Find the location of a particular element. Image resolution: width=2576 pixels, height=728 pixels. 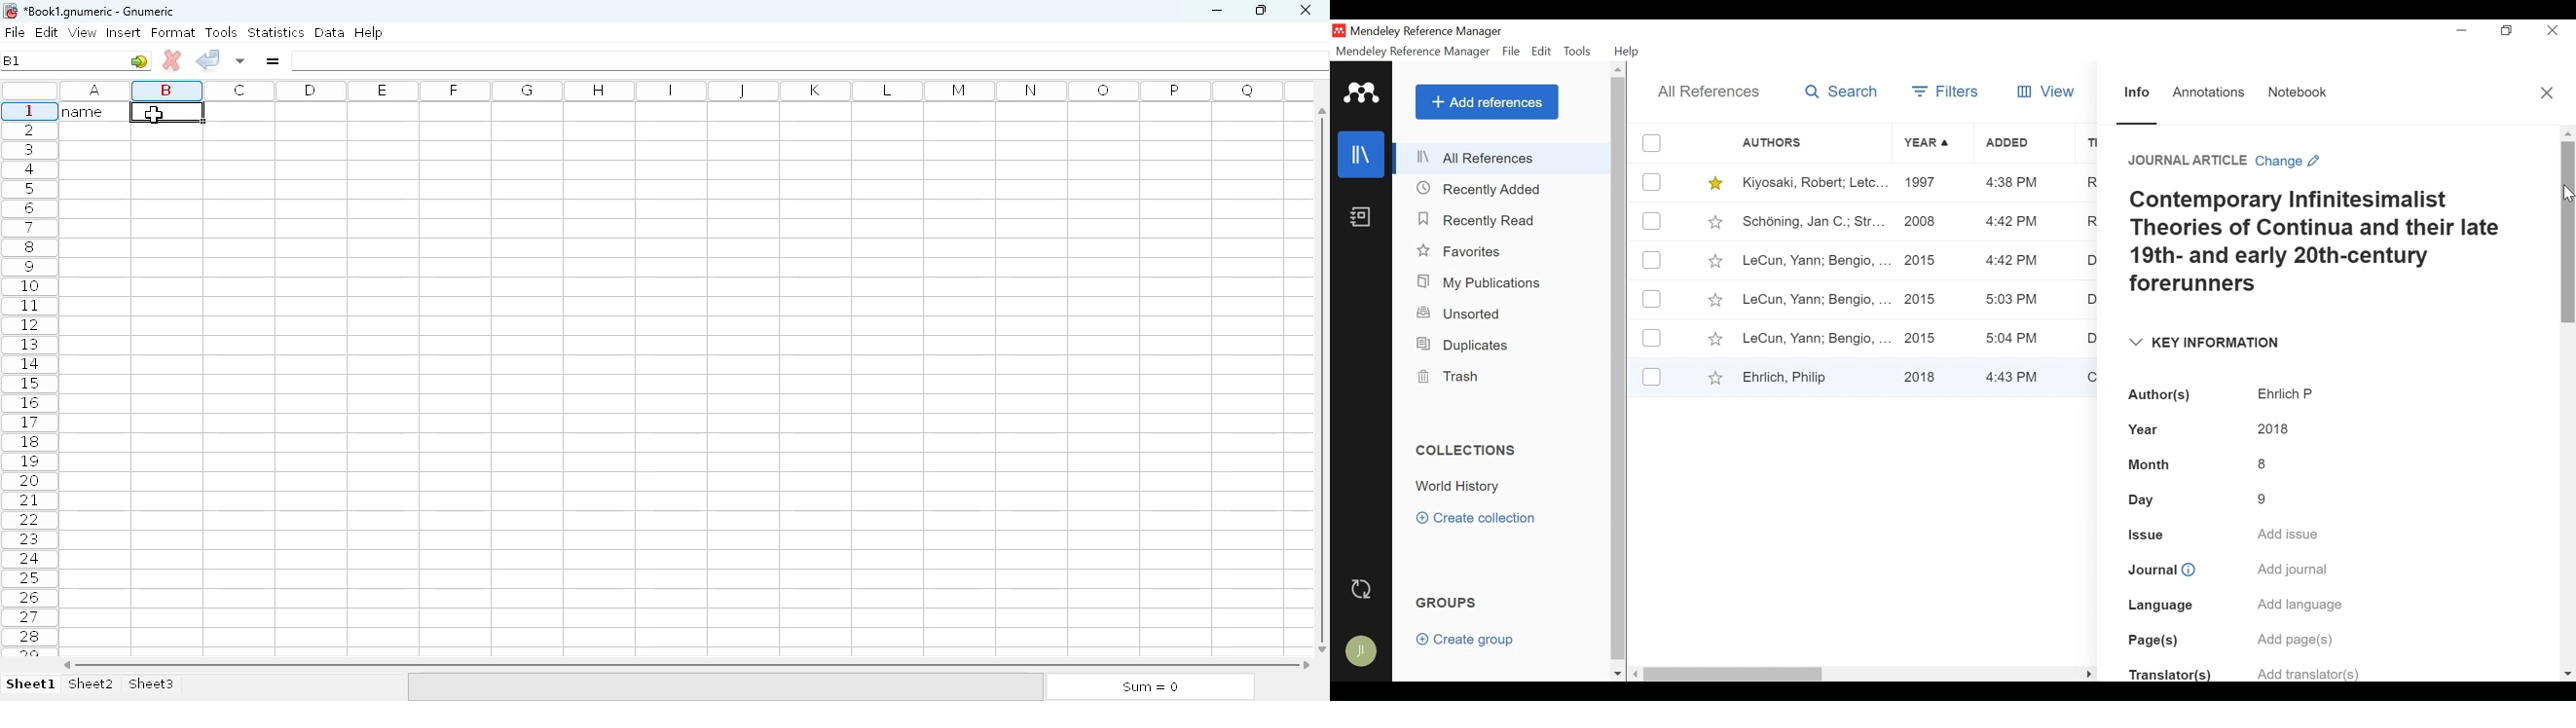

Search is located at coordinates (1839, 93).